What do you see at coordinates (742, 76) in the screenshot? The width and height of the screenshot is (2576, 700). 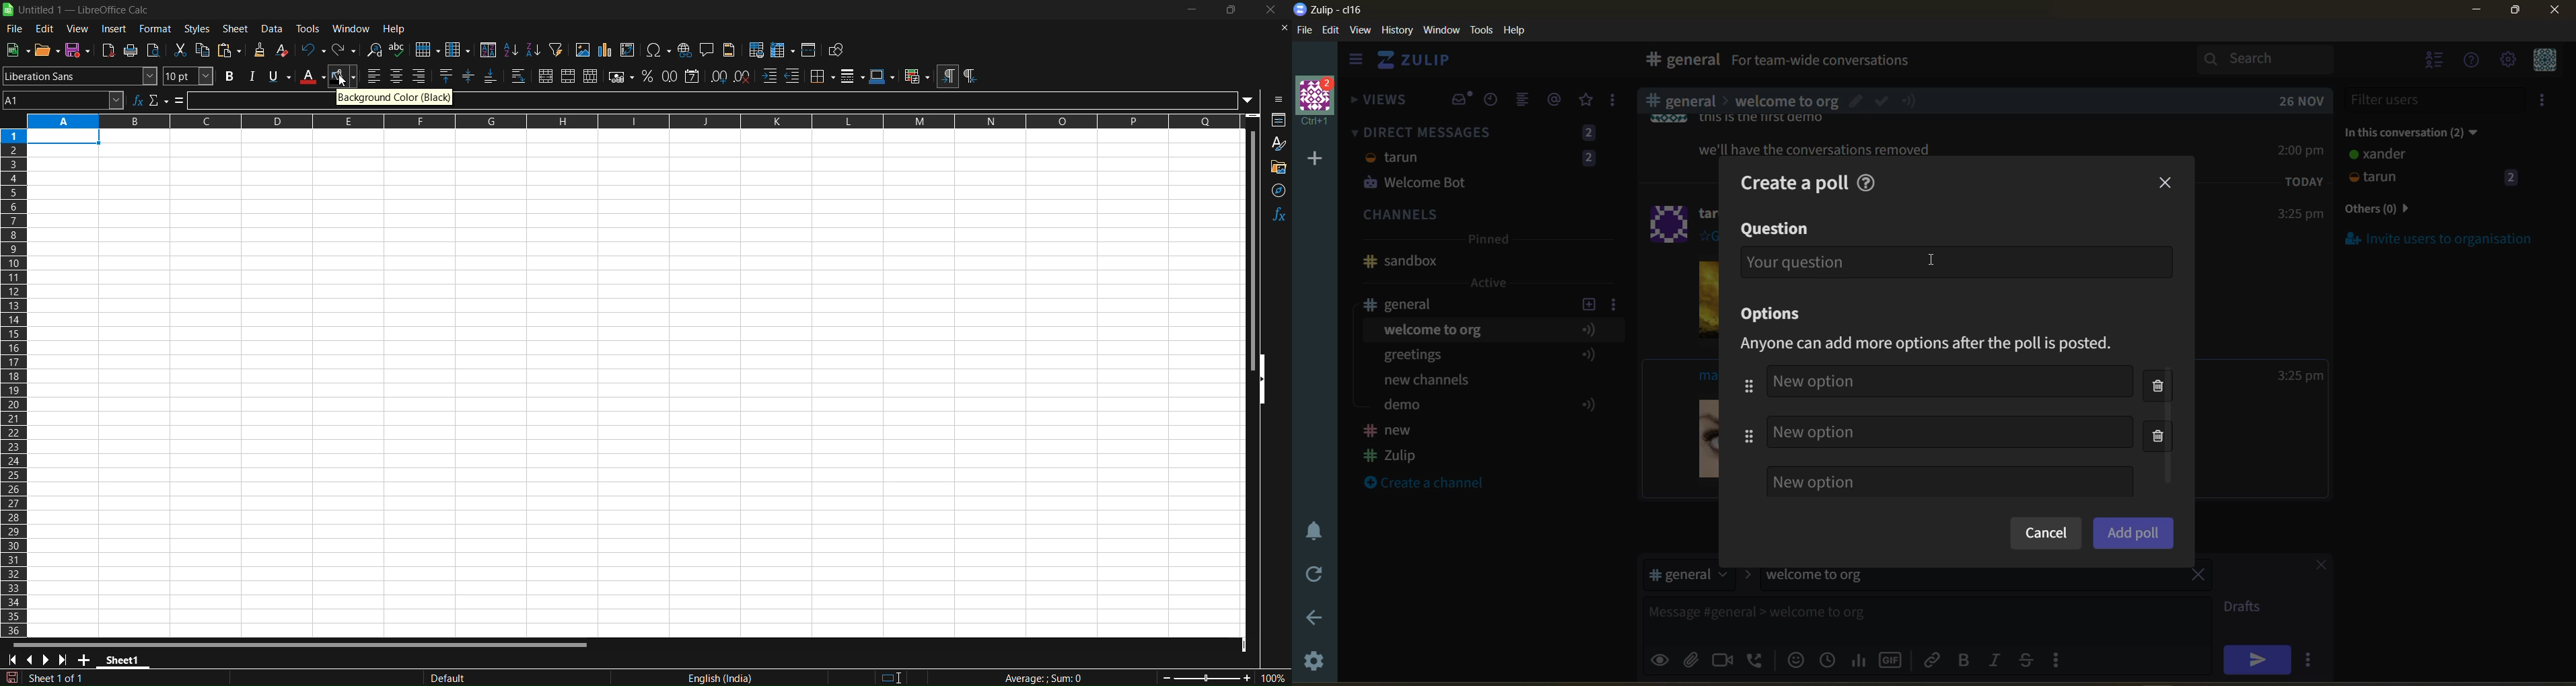 I see `delete decimal place` at bounding box center [742, 76].